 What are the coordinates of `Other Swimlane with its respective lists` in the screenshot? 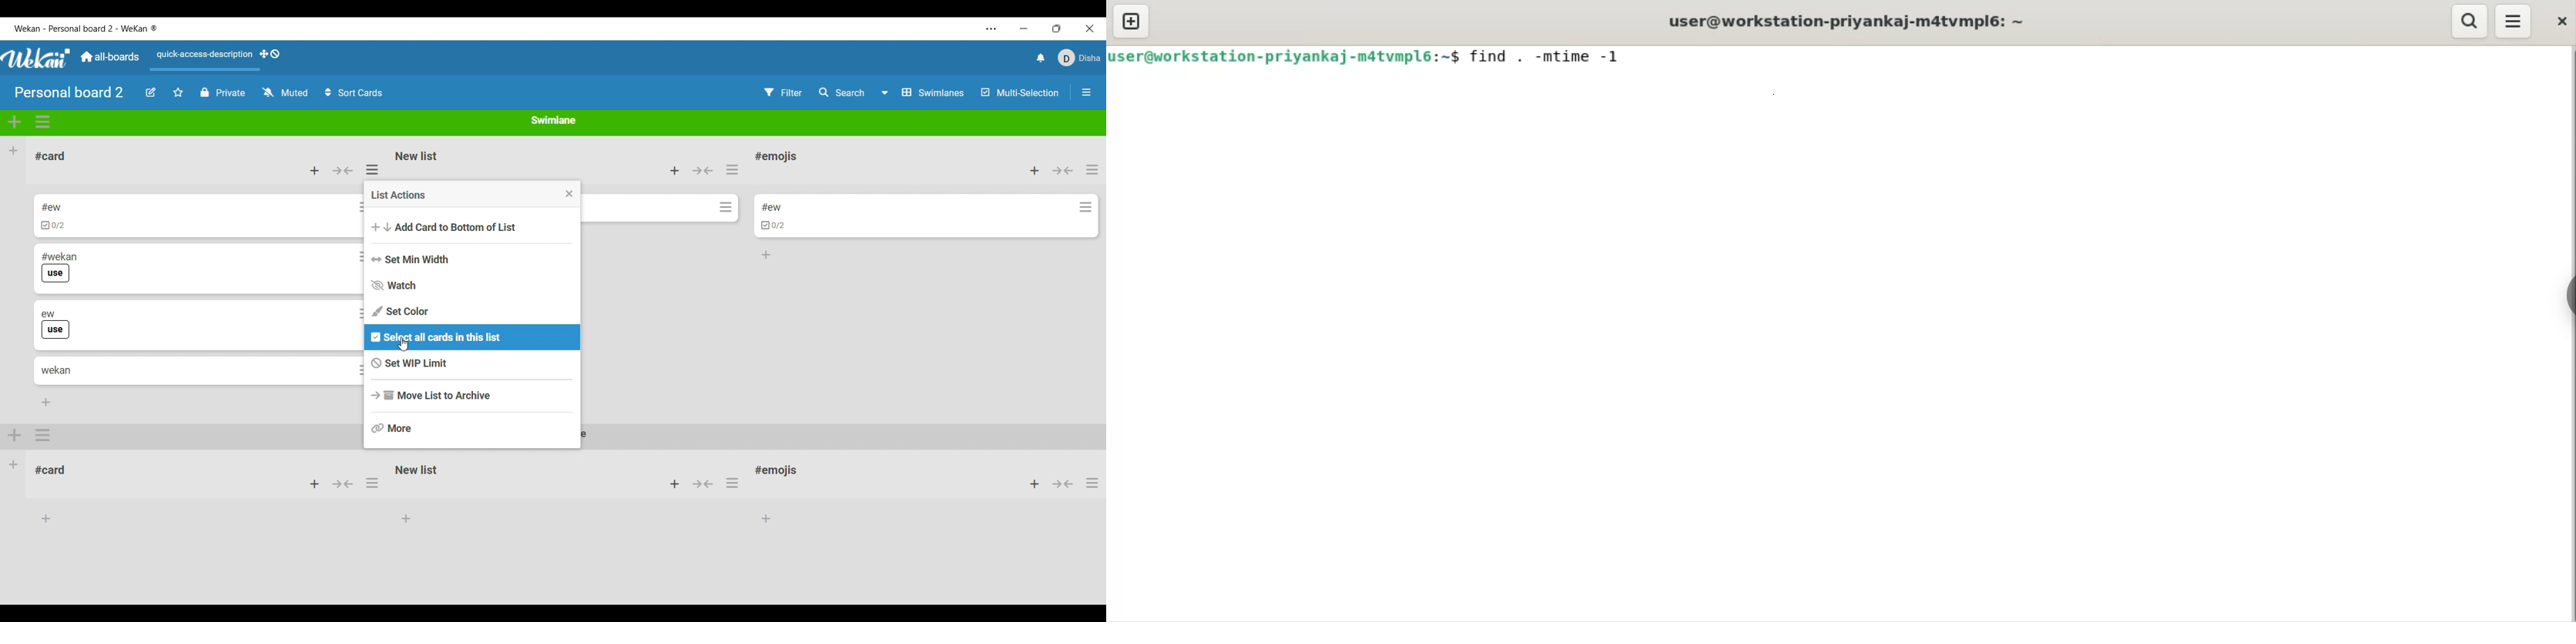 It's located at (180, 476).